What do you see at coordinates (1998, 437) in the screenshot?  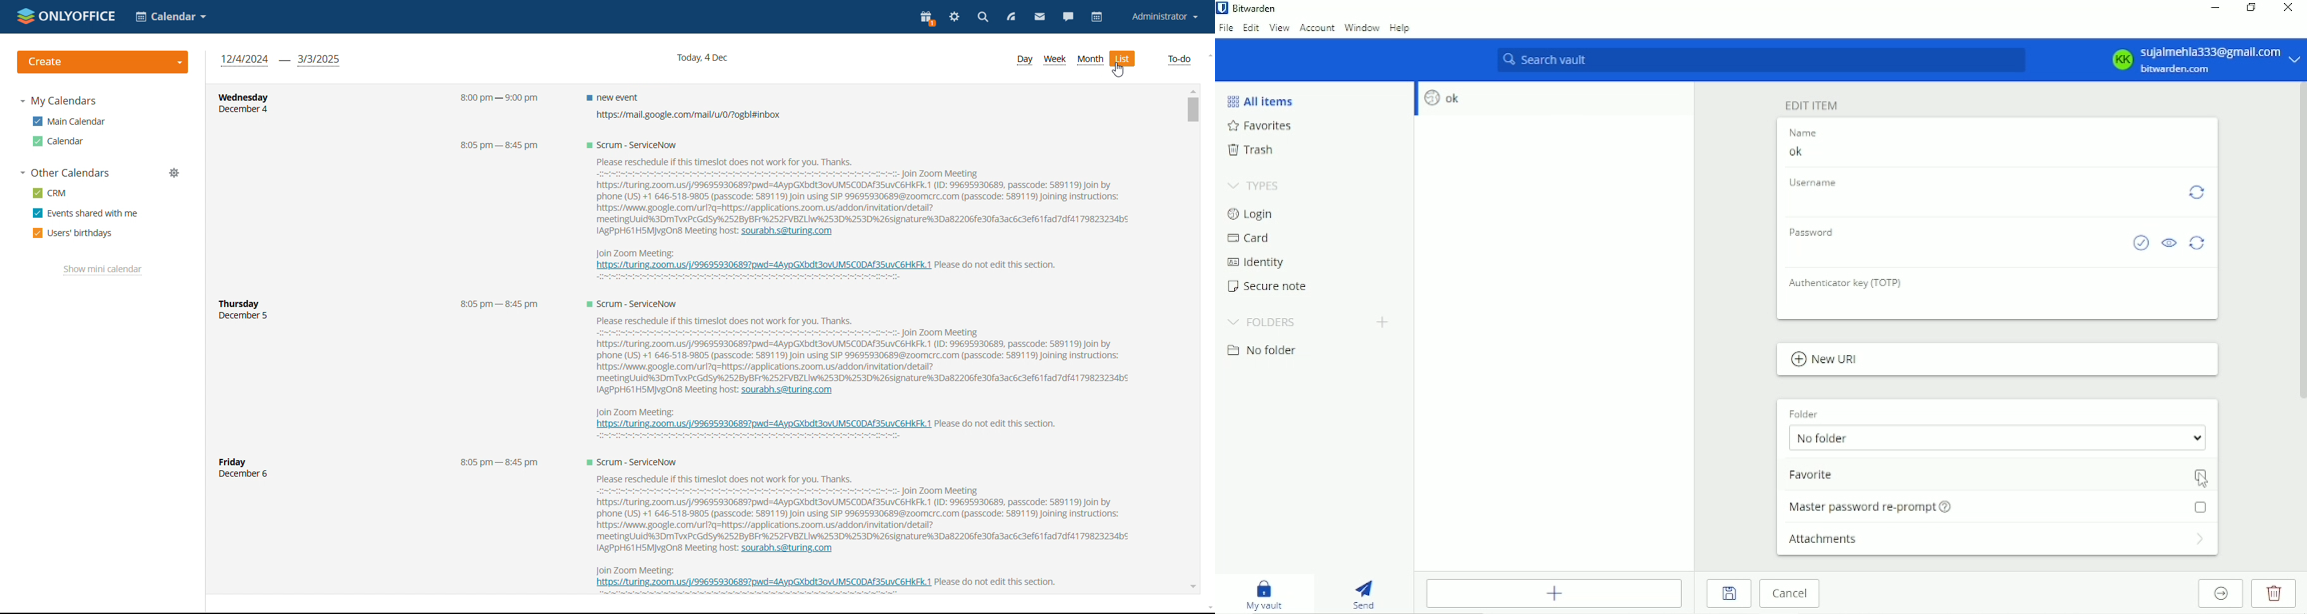 I see `No folder` at bounding box center [1998, 437].